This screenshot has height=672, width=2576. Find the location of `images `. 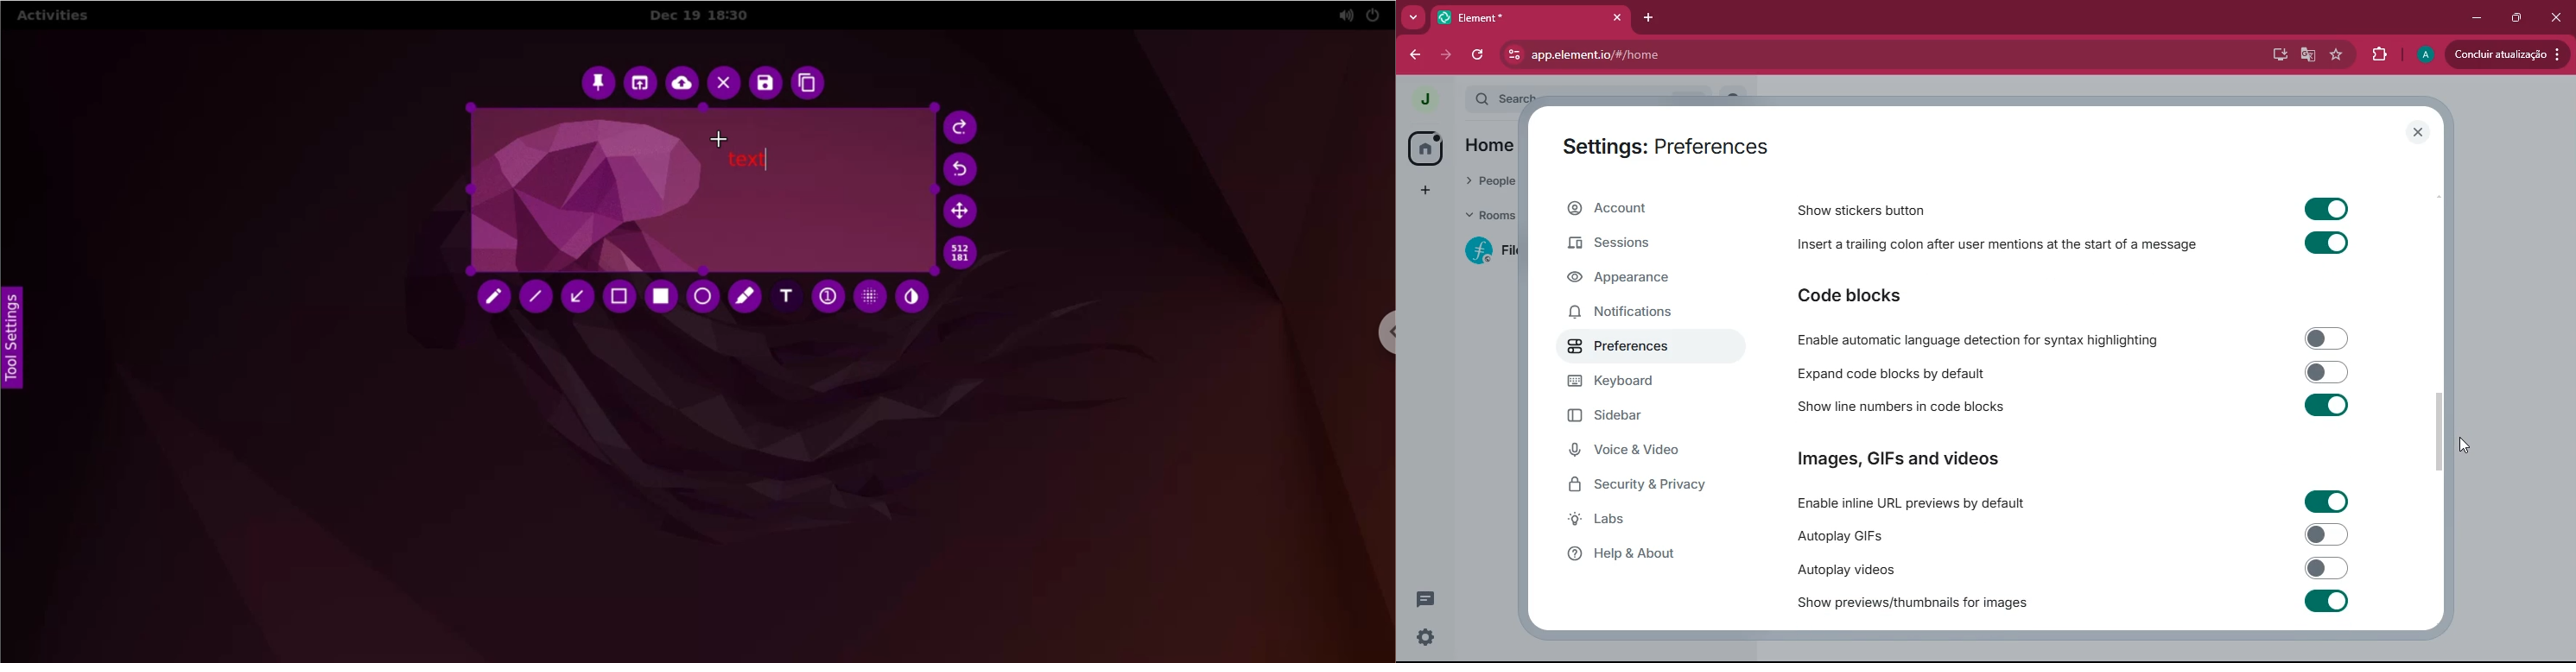

images  is located at coordinates (1900, 460).